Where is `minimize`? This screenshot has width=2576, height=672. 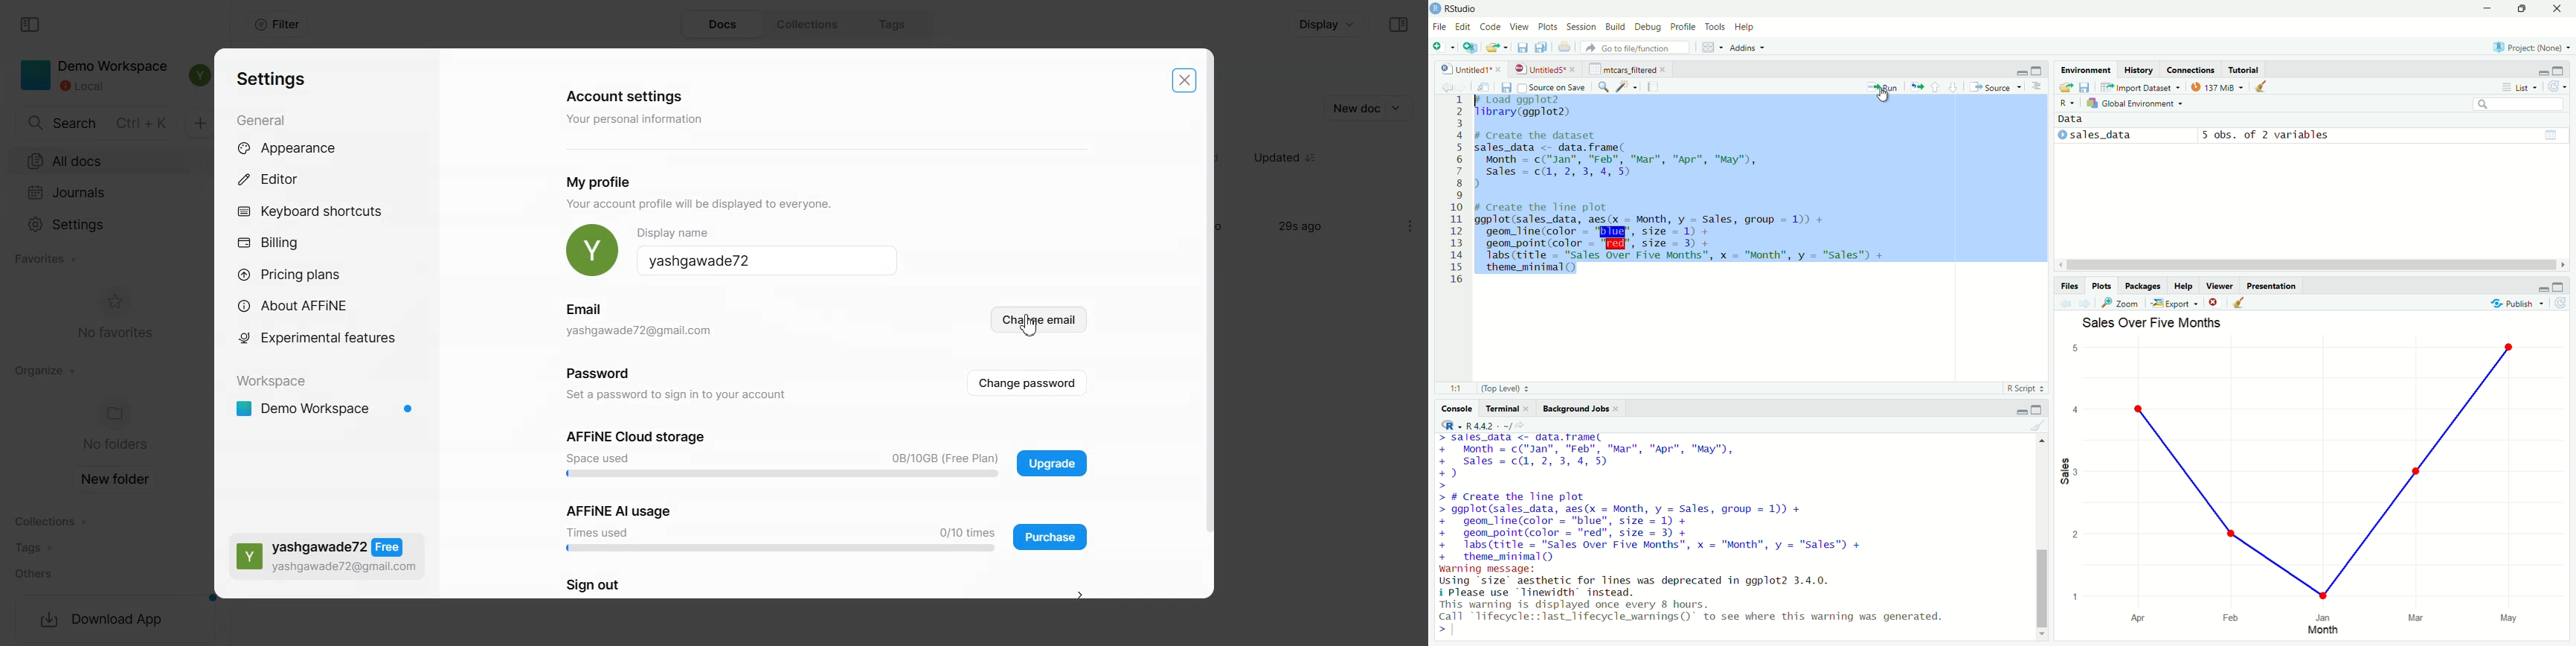
minimize is located at coordinates (2542, 289).